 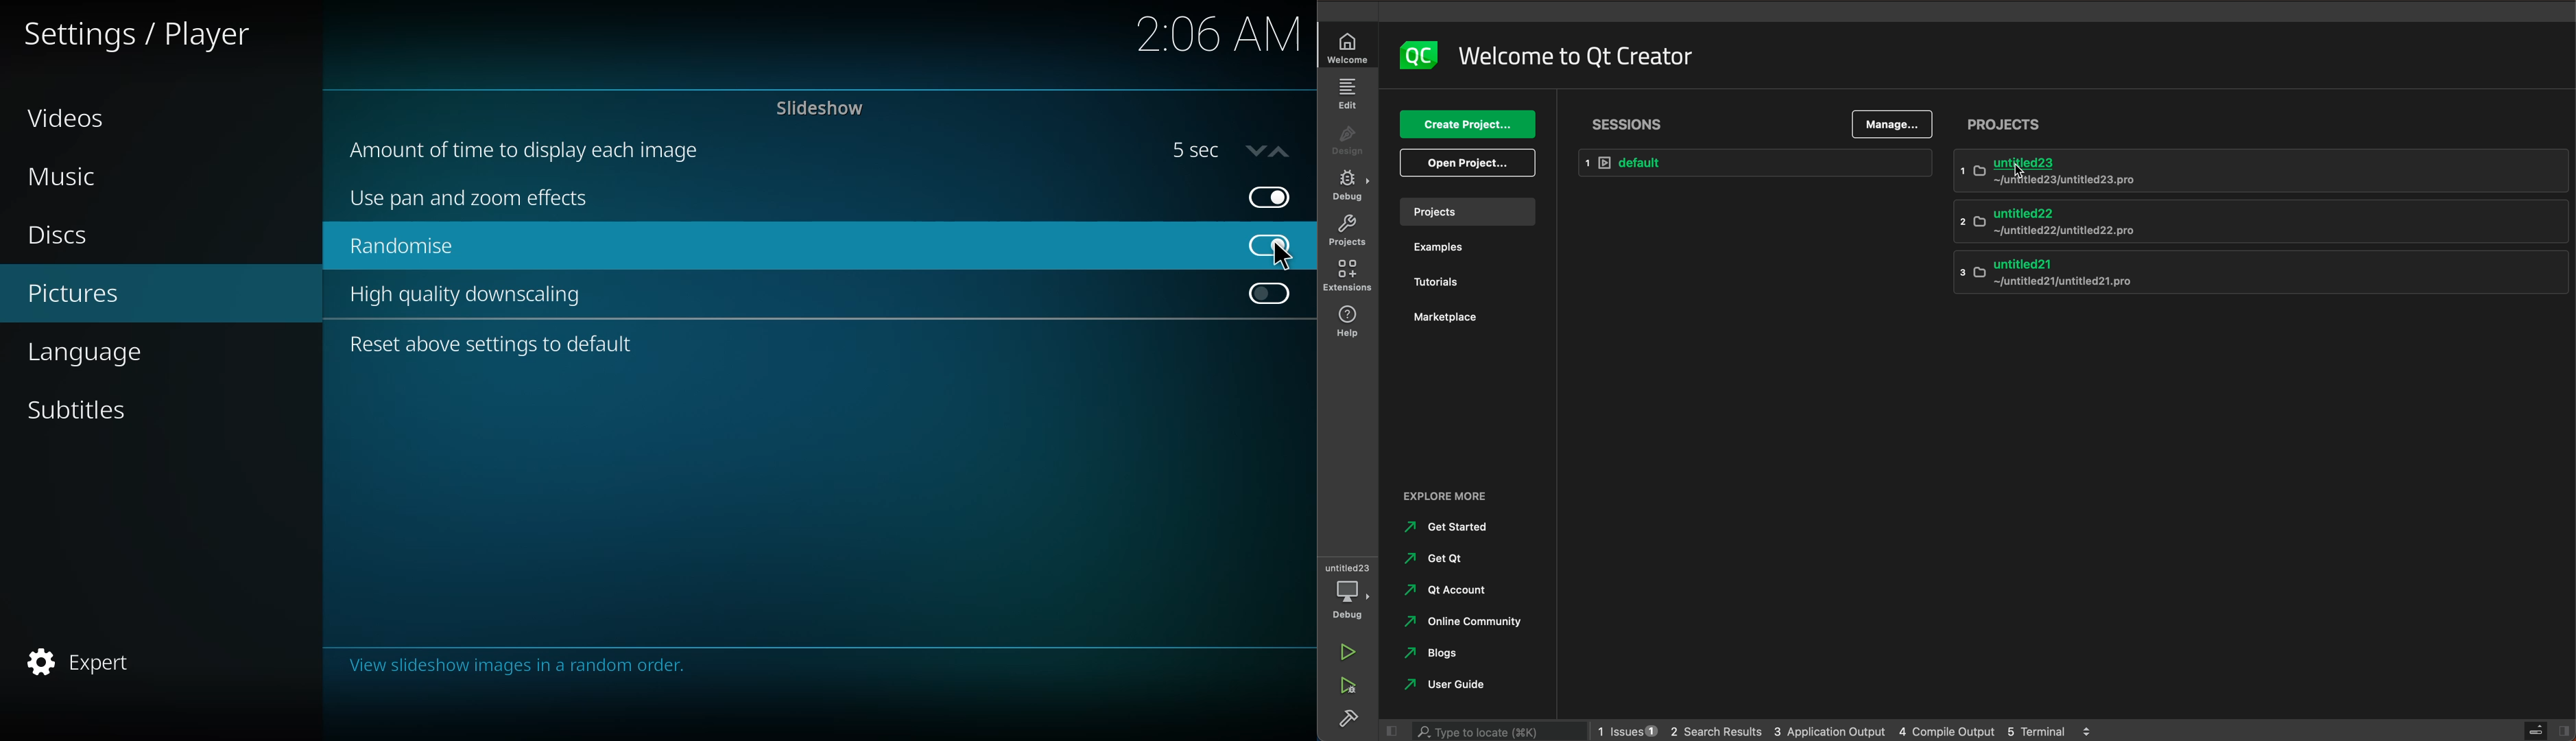 What do you see at coordinates (1349, 49) in the screenshot?
I see `welcome` at bounding box center [1349, 49].